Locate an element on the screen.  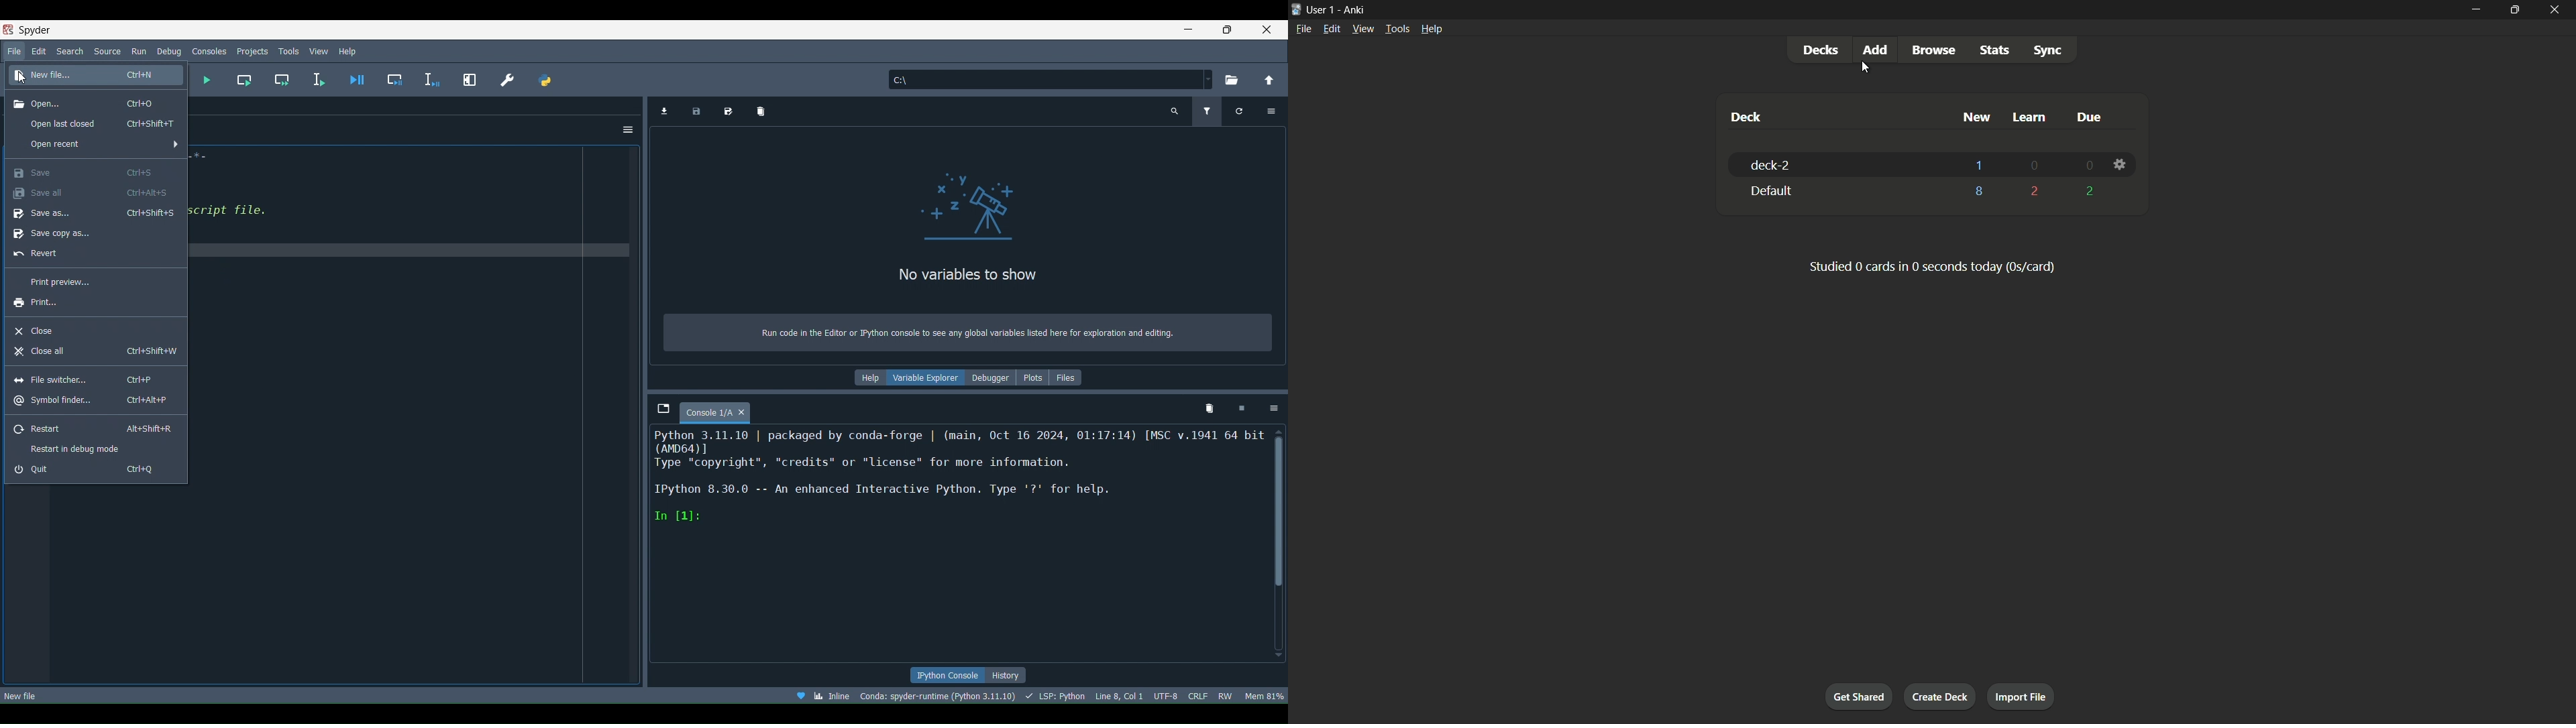
2 is located at coordinates (2090, 192).